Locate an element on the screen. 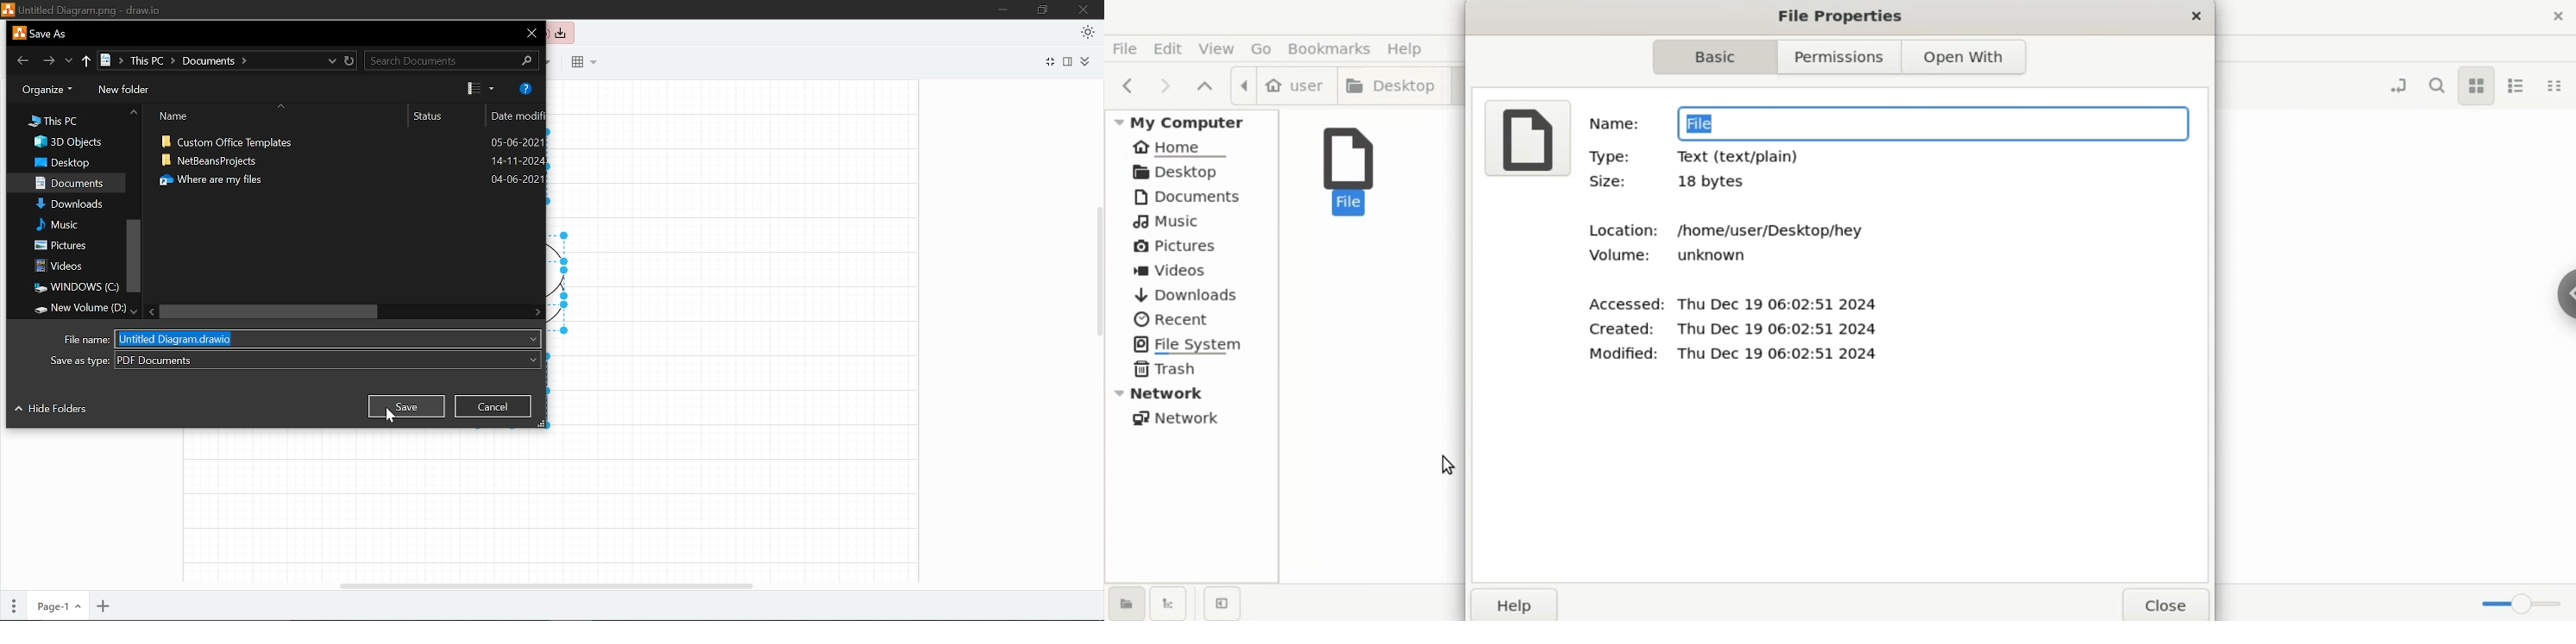 This screenshot has height=644, width=2576. Move down in folders is located at coordinates (134, 309).